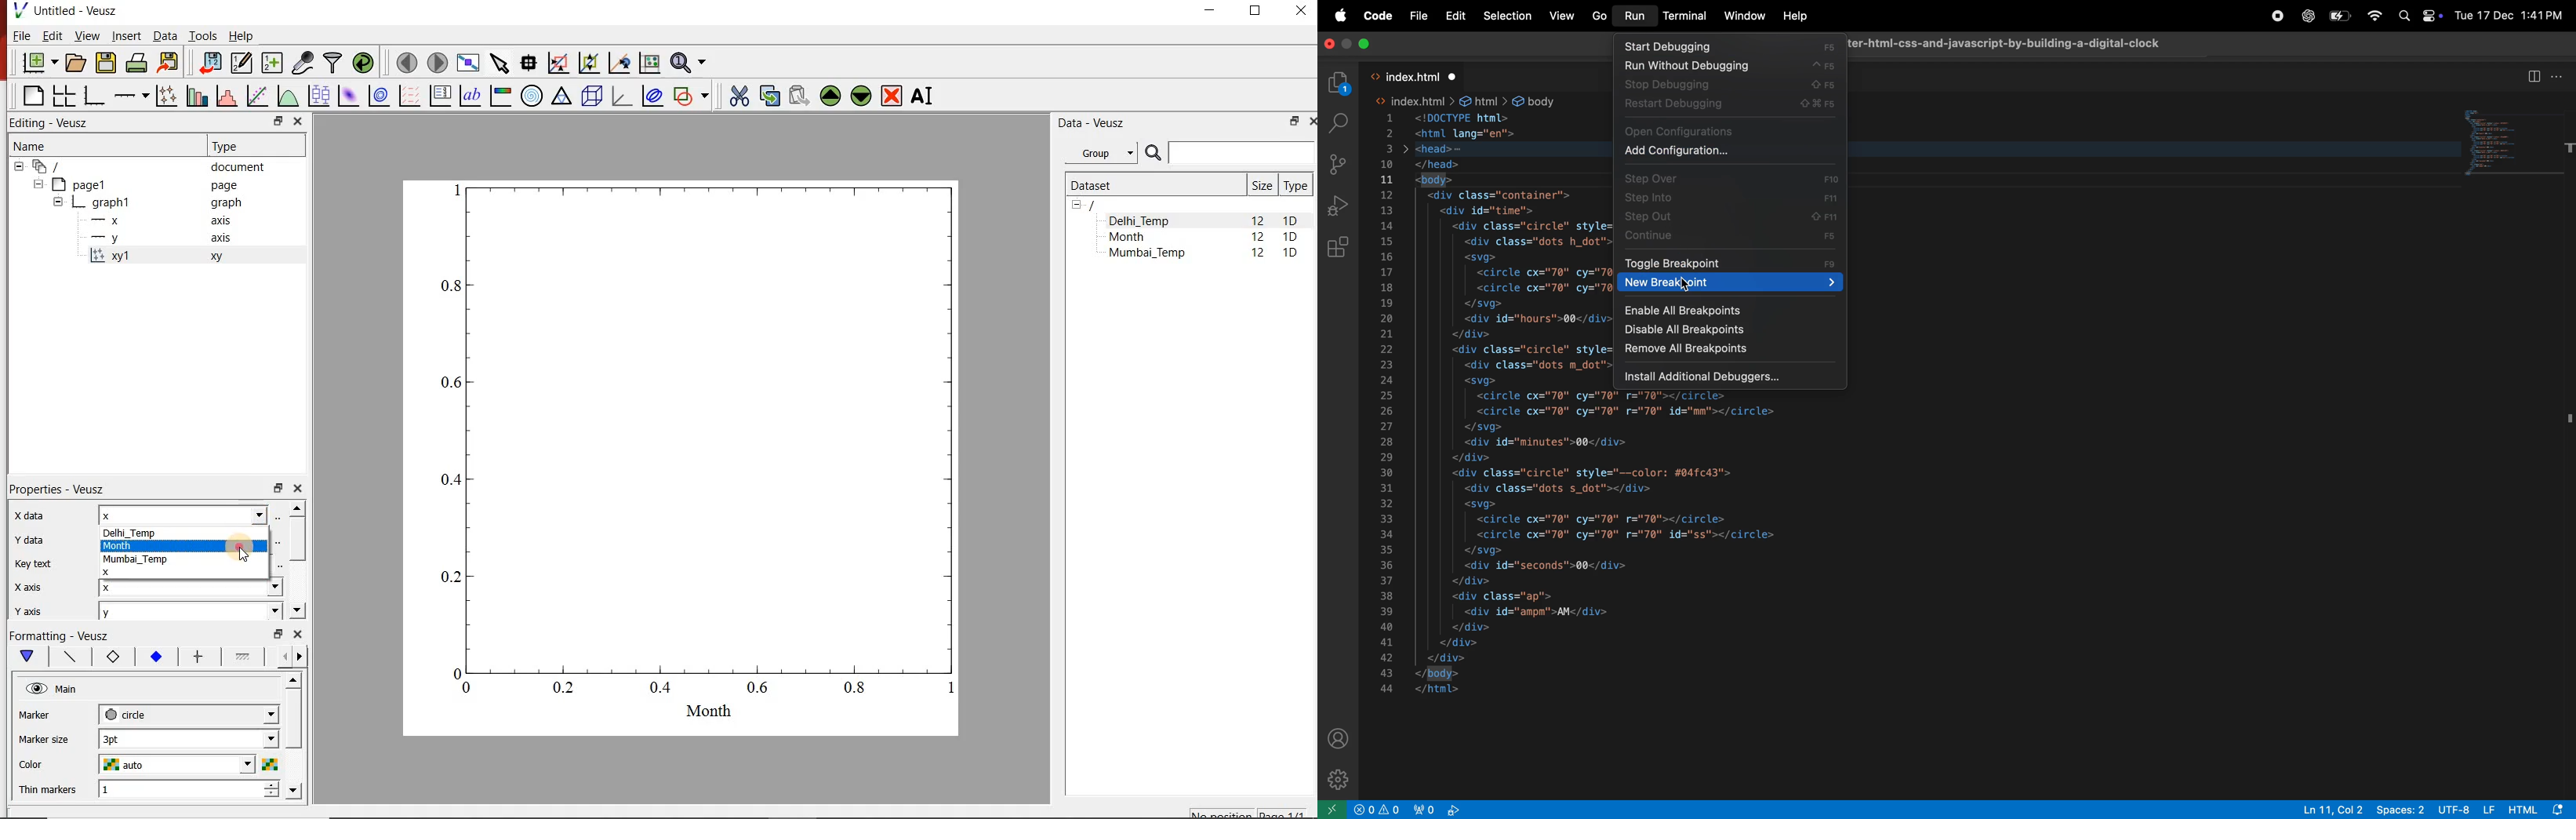  Describe the element at coordinates (2330, 809) in the screenshot. I see `ln 11, col 2` at that location.